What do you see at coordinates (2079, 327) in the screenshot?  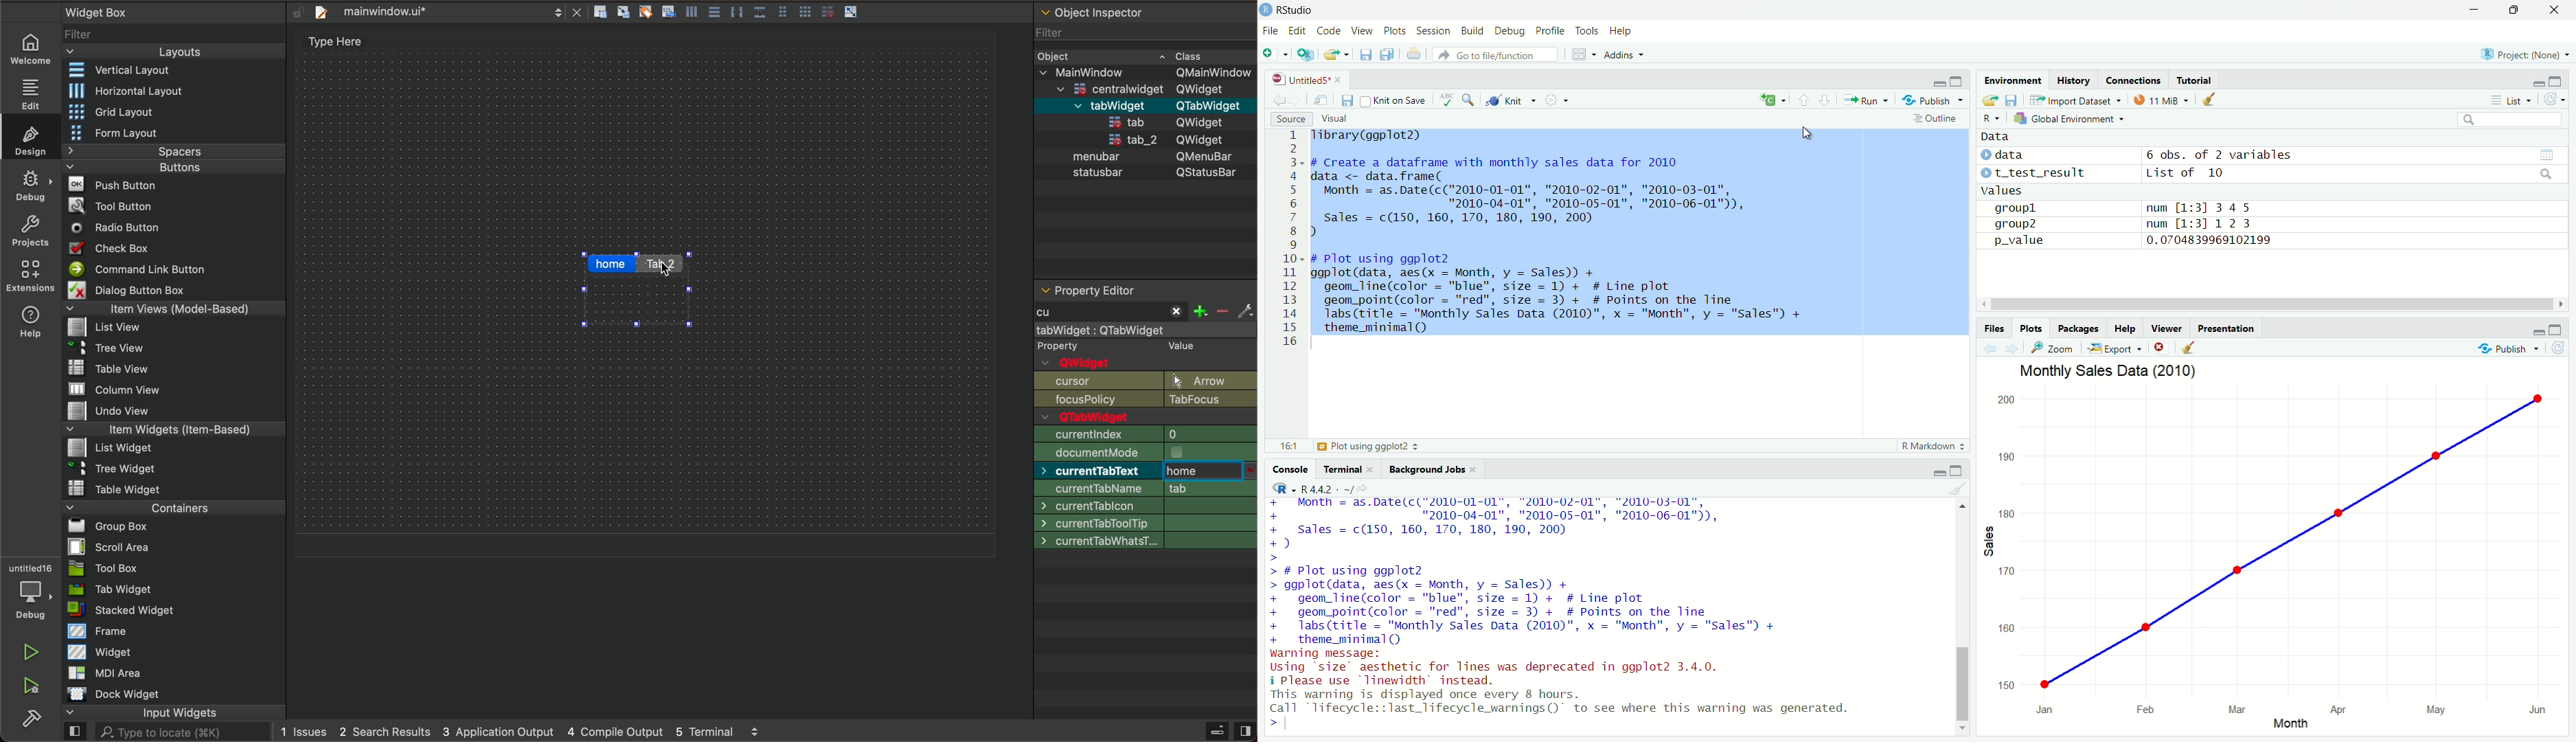 I see `Packages` at bounding box center [2079, 327].